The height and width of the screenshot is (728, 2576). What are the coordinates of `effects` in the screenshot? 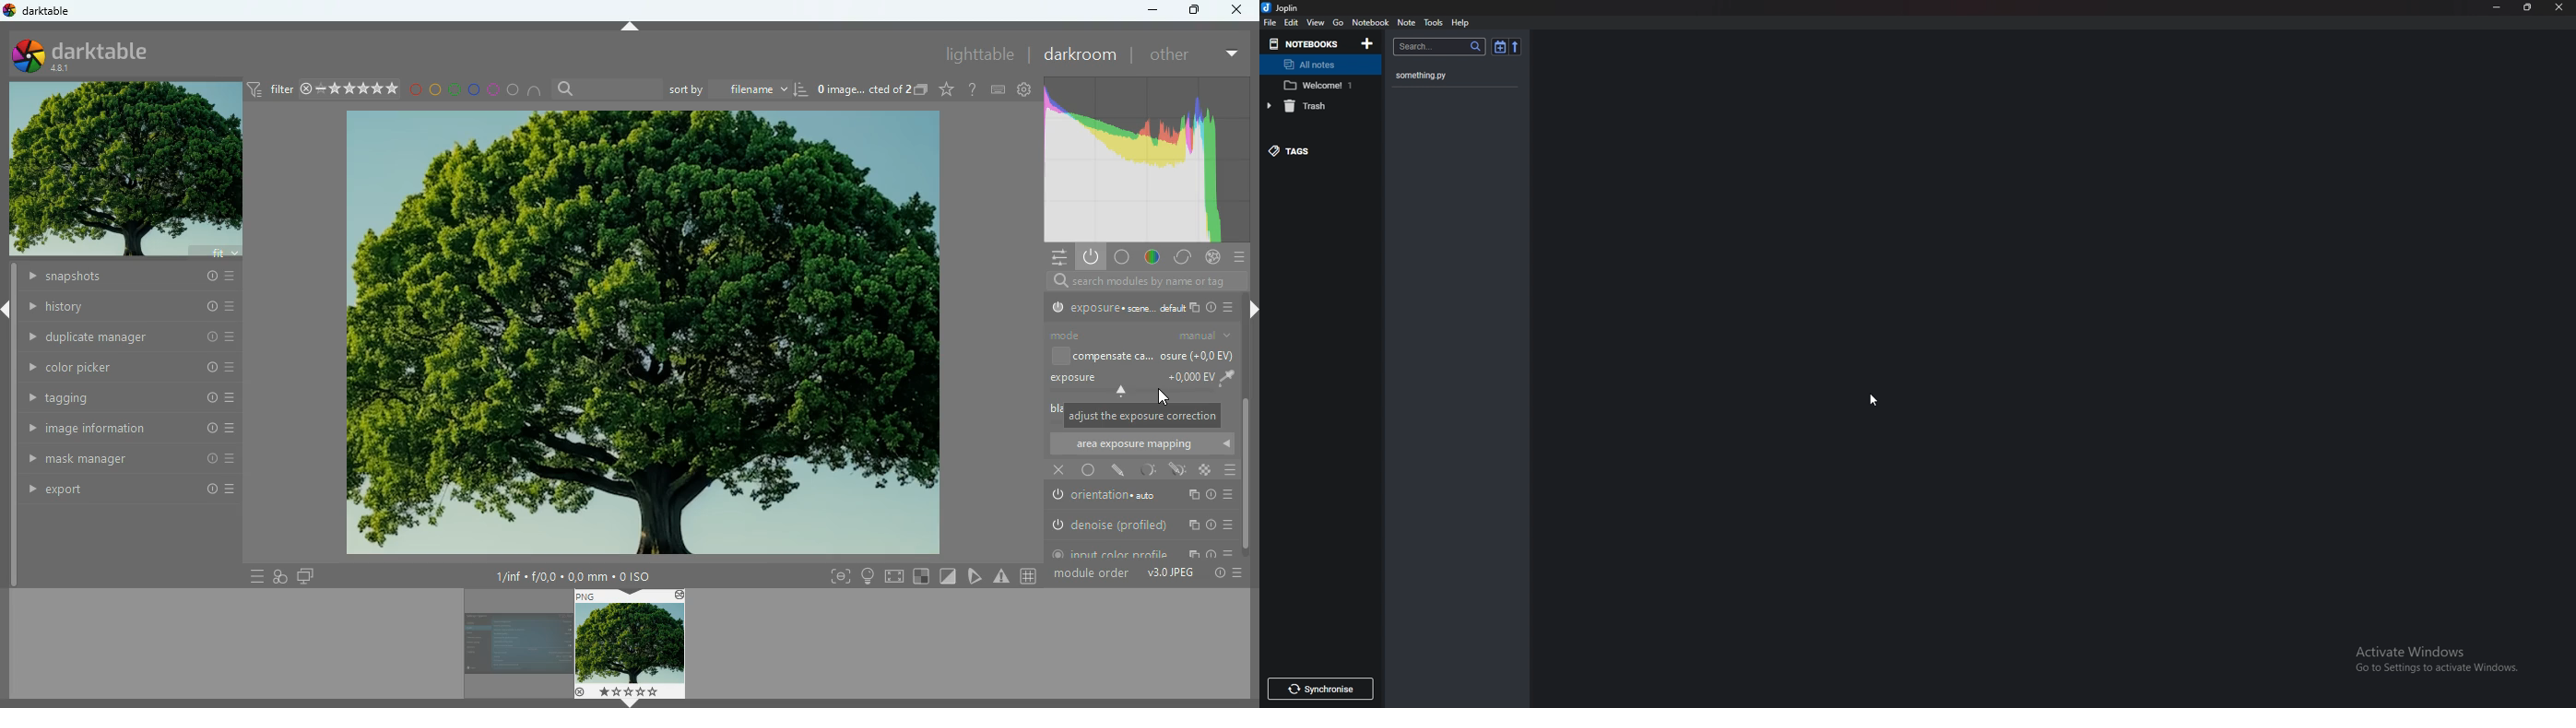 It's located at (1213, 256).